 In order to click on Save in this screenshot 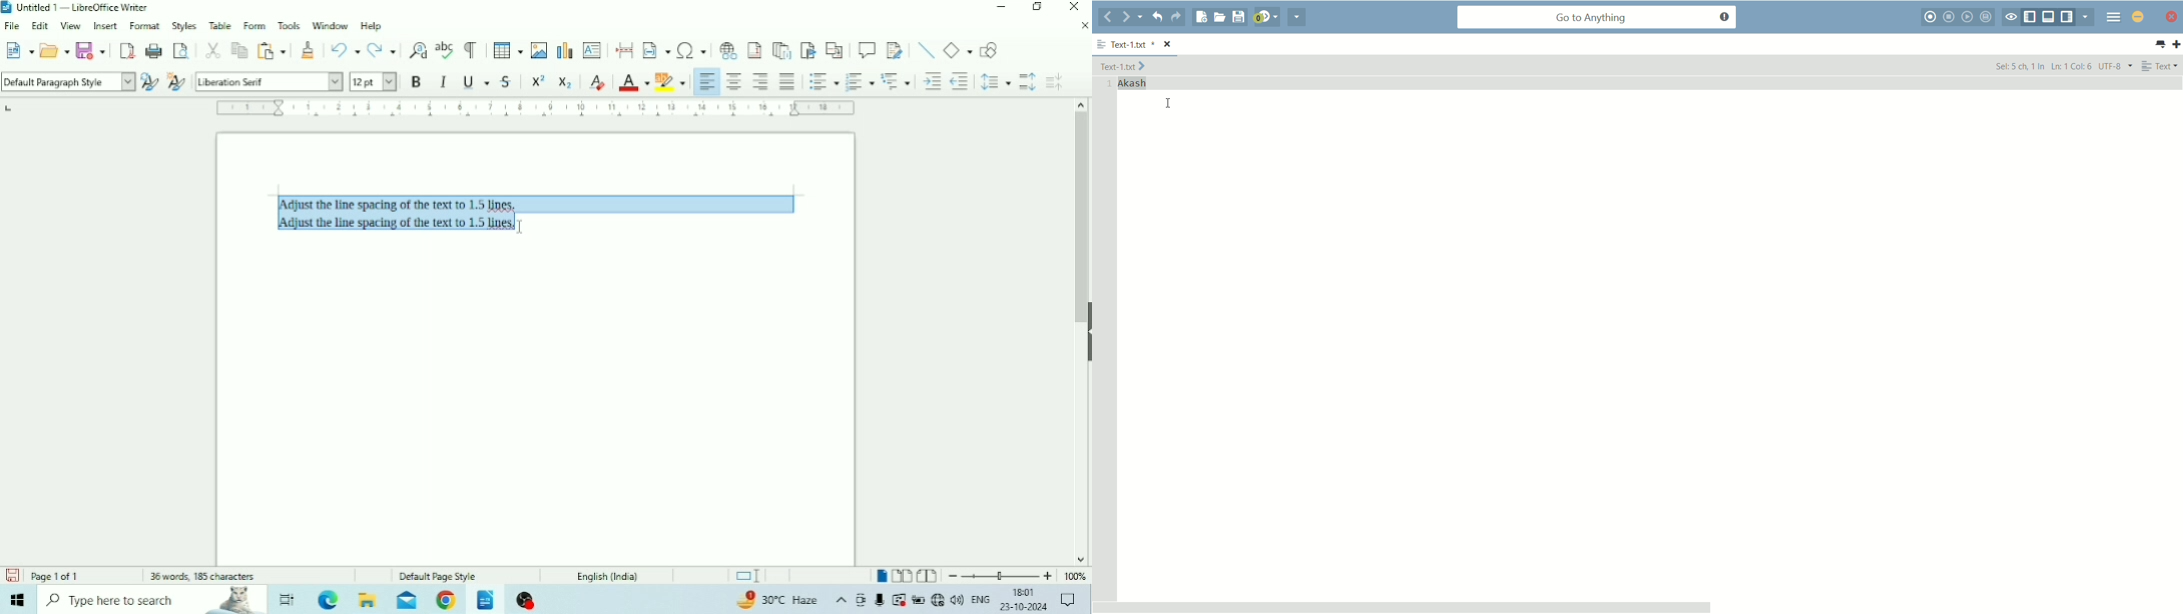, I will do `click(12, 575)`.